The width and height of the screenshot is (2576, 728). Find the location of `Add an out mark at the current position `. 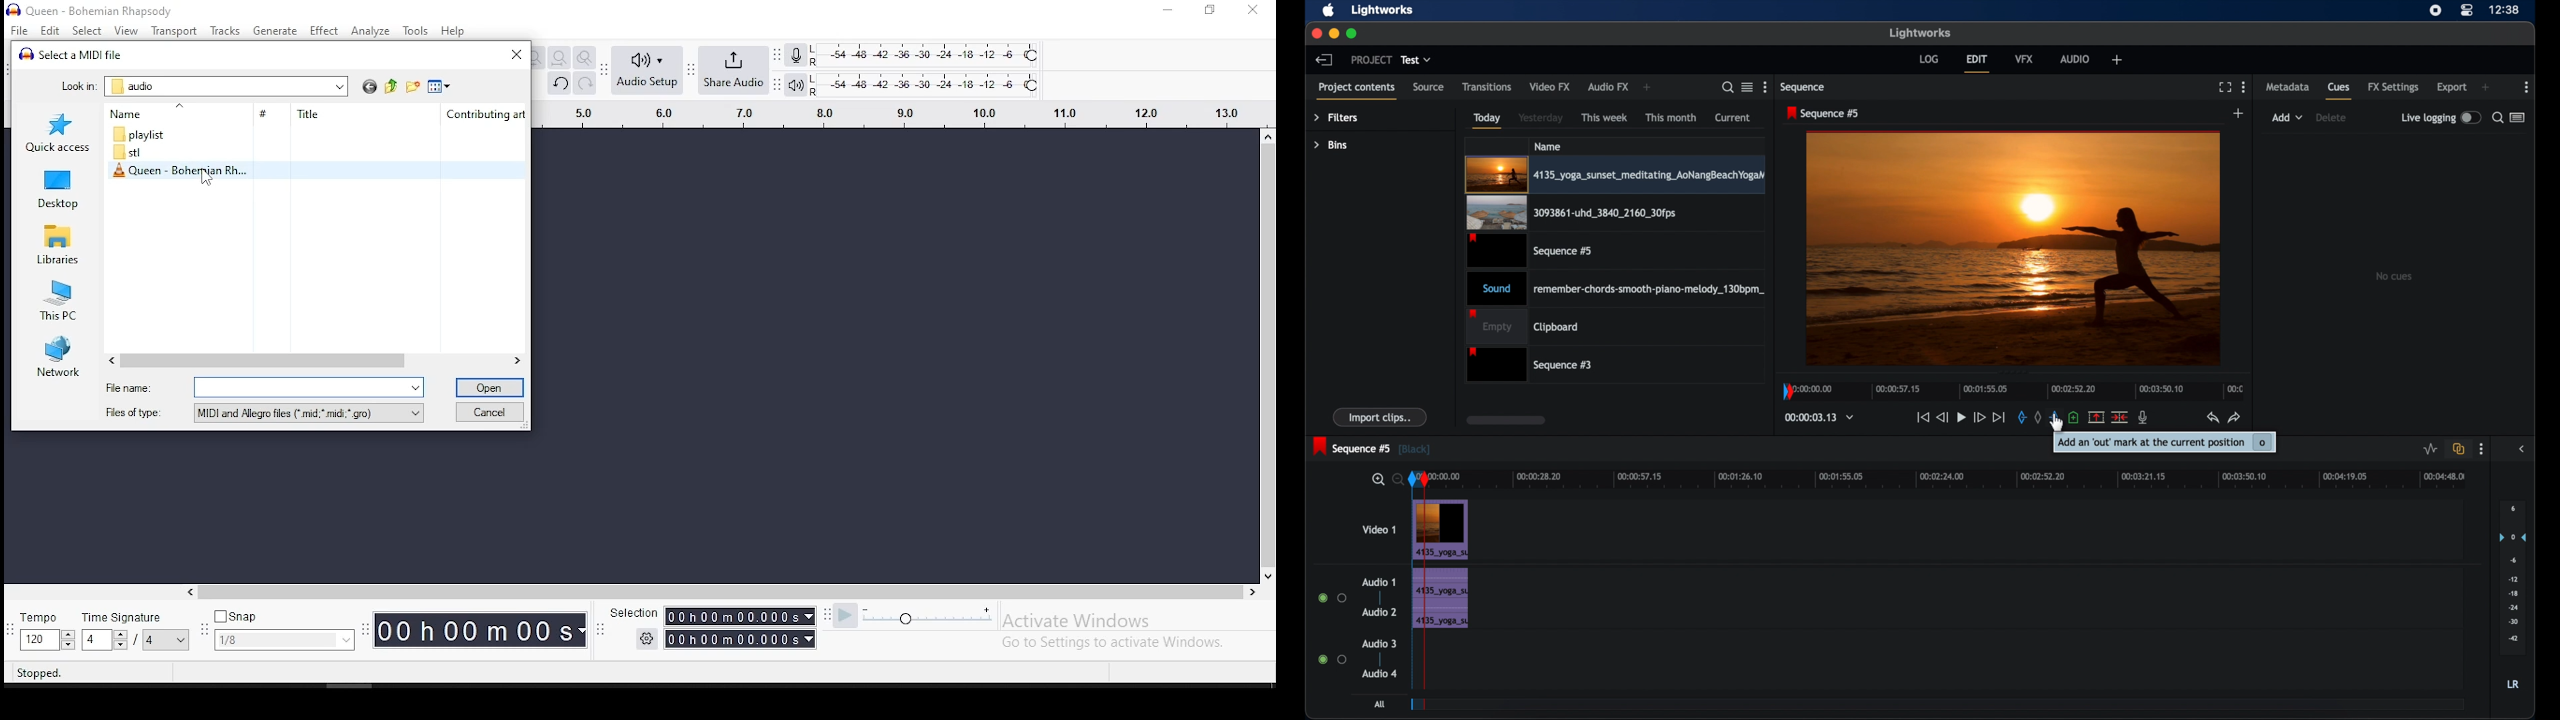

Add an out mark at the current position  is located at coordinates (2165, 441).